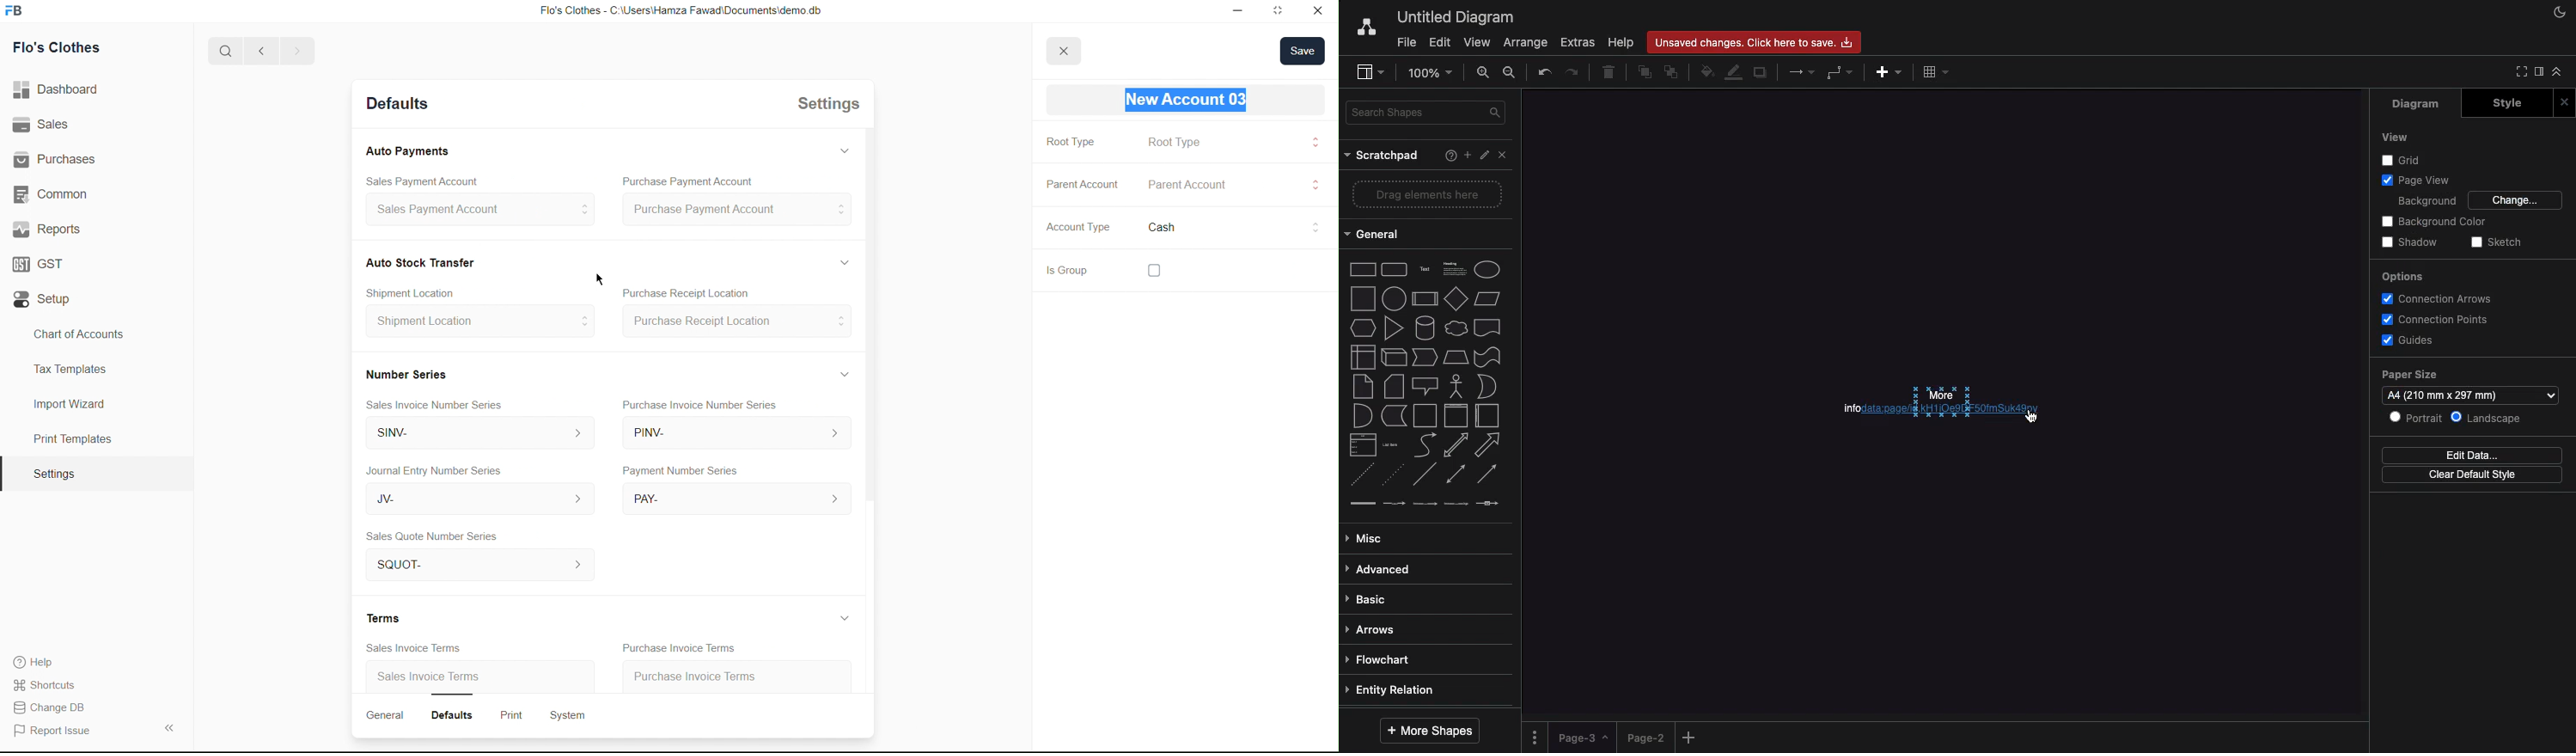  I want to click on data storage, so click(1395, 416).